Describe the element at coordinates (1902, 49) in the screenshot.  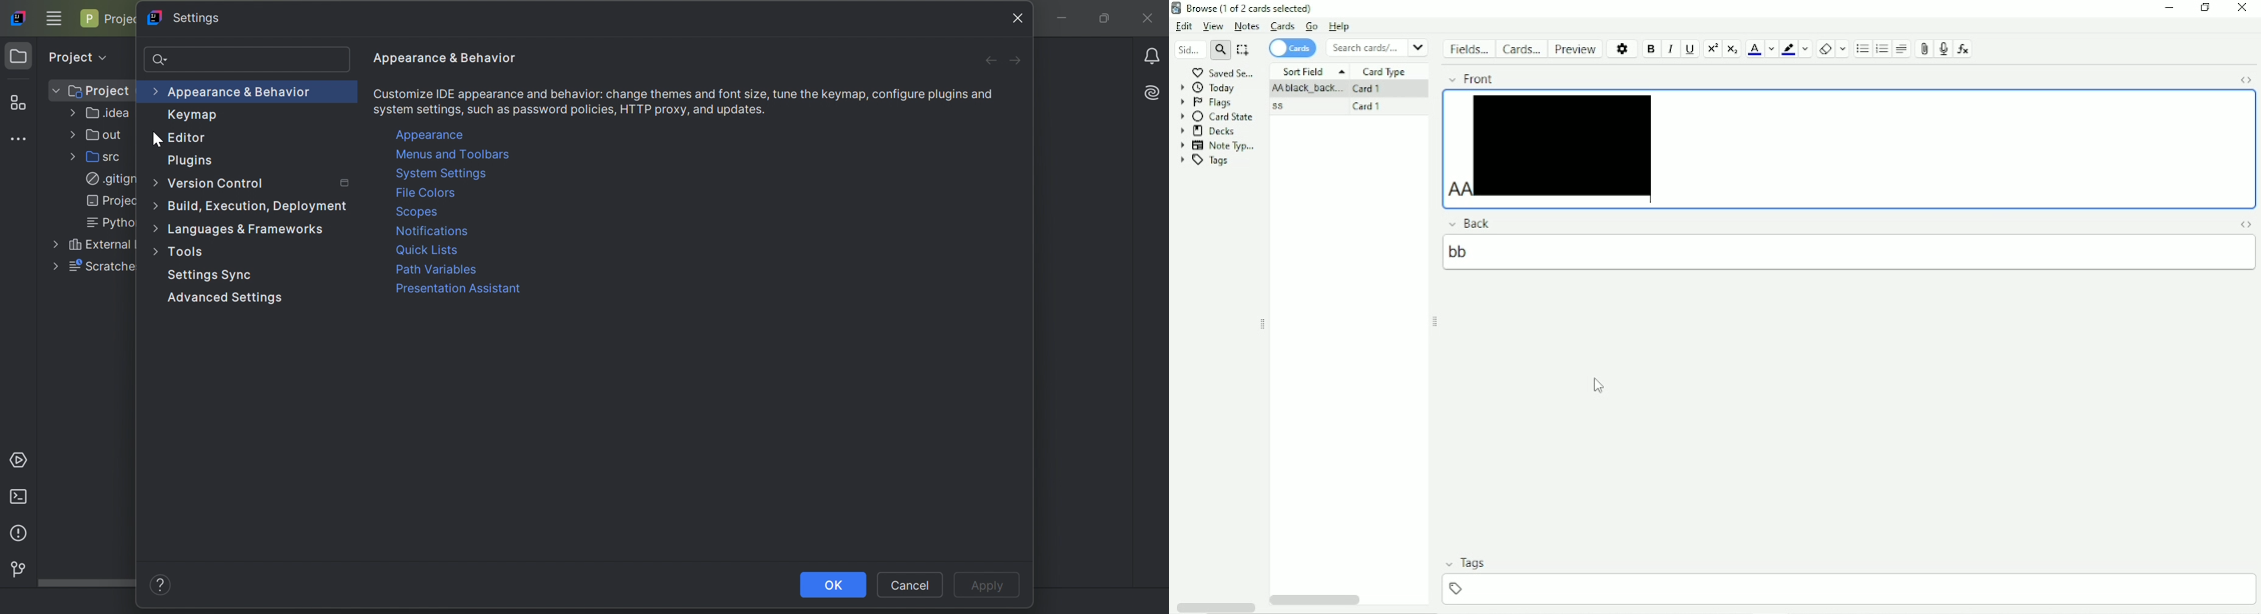
I see `Alignment` at that location.